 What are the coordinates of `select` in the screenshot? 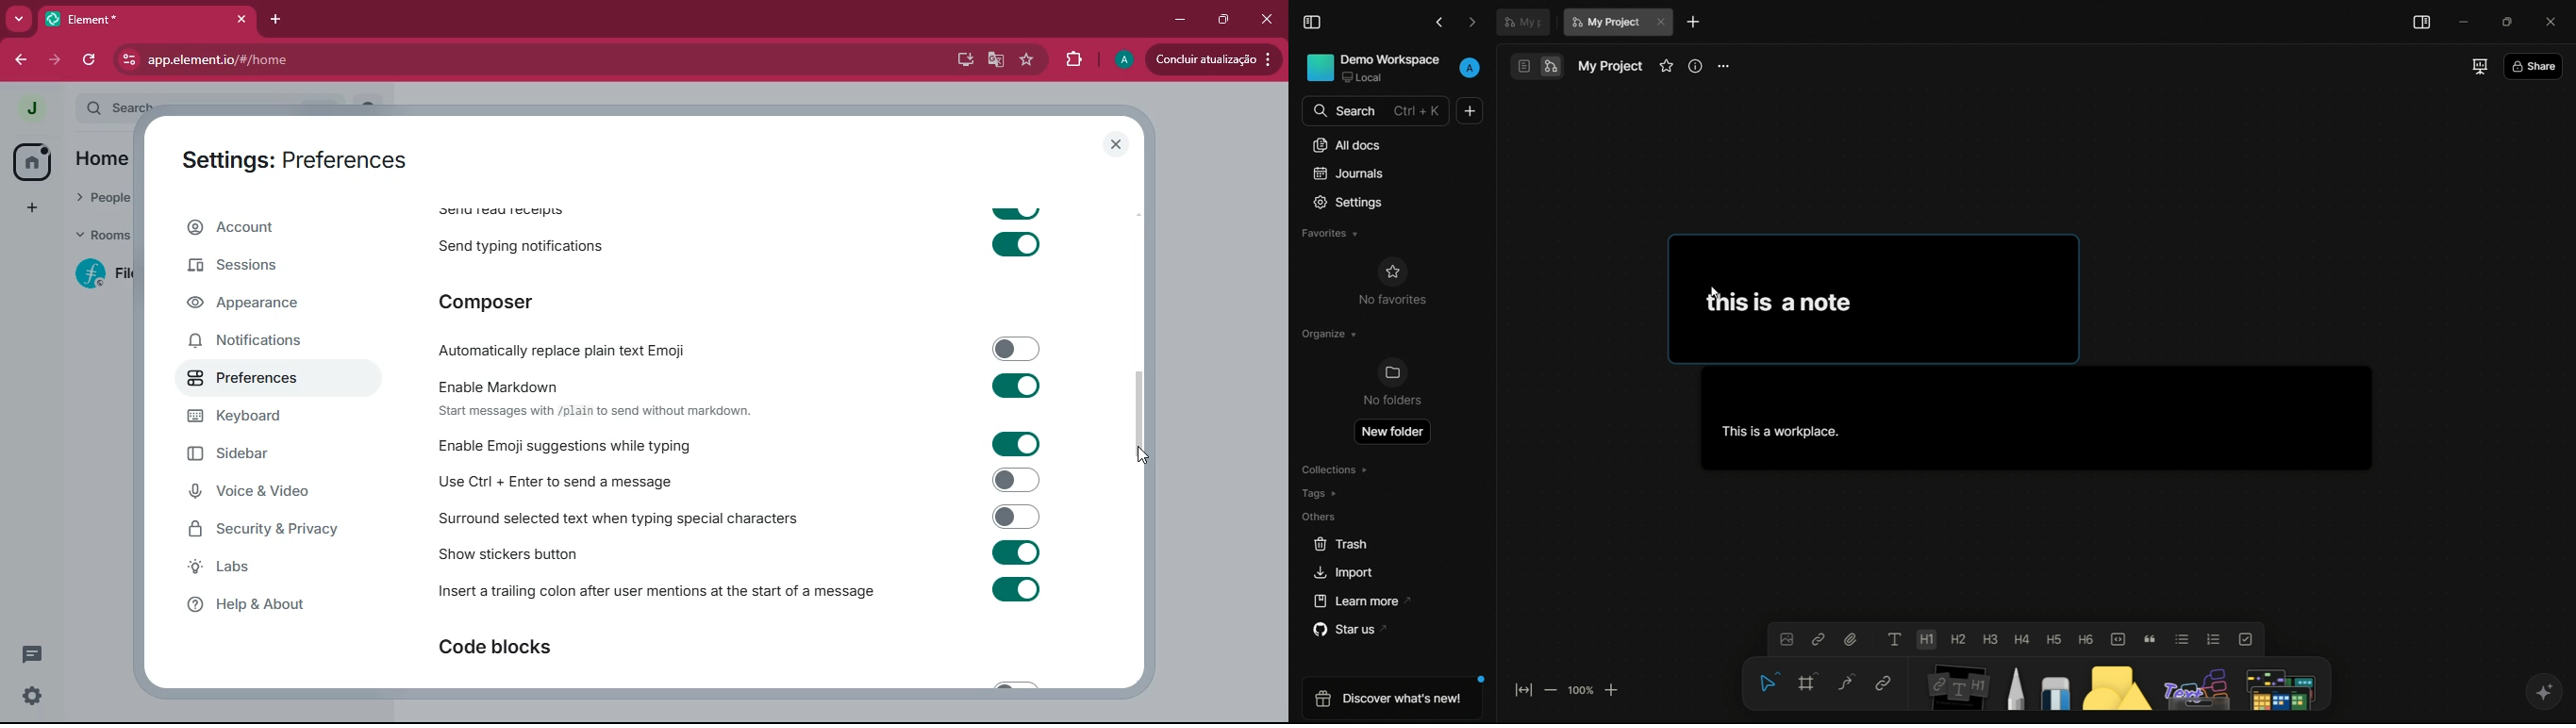 It's located at (1766, 684).